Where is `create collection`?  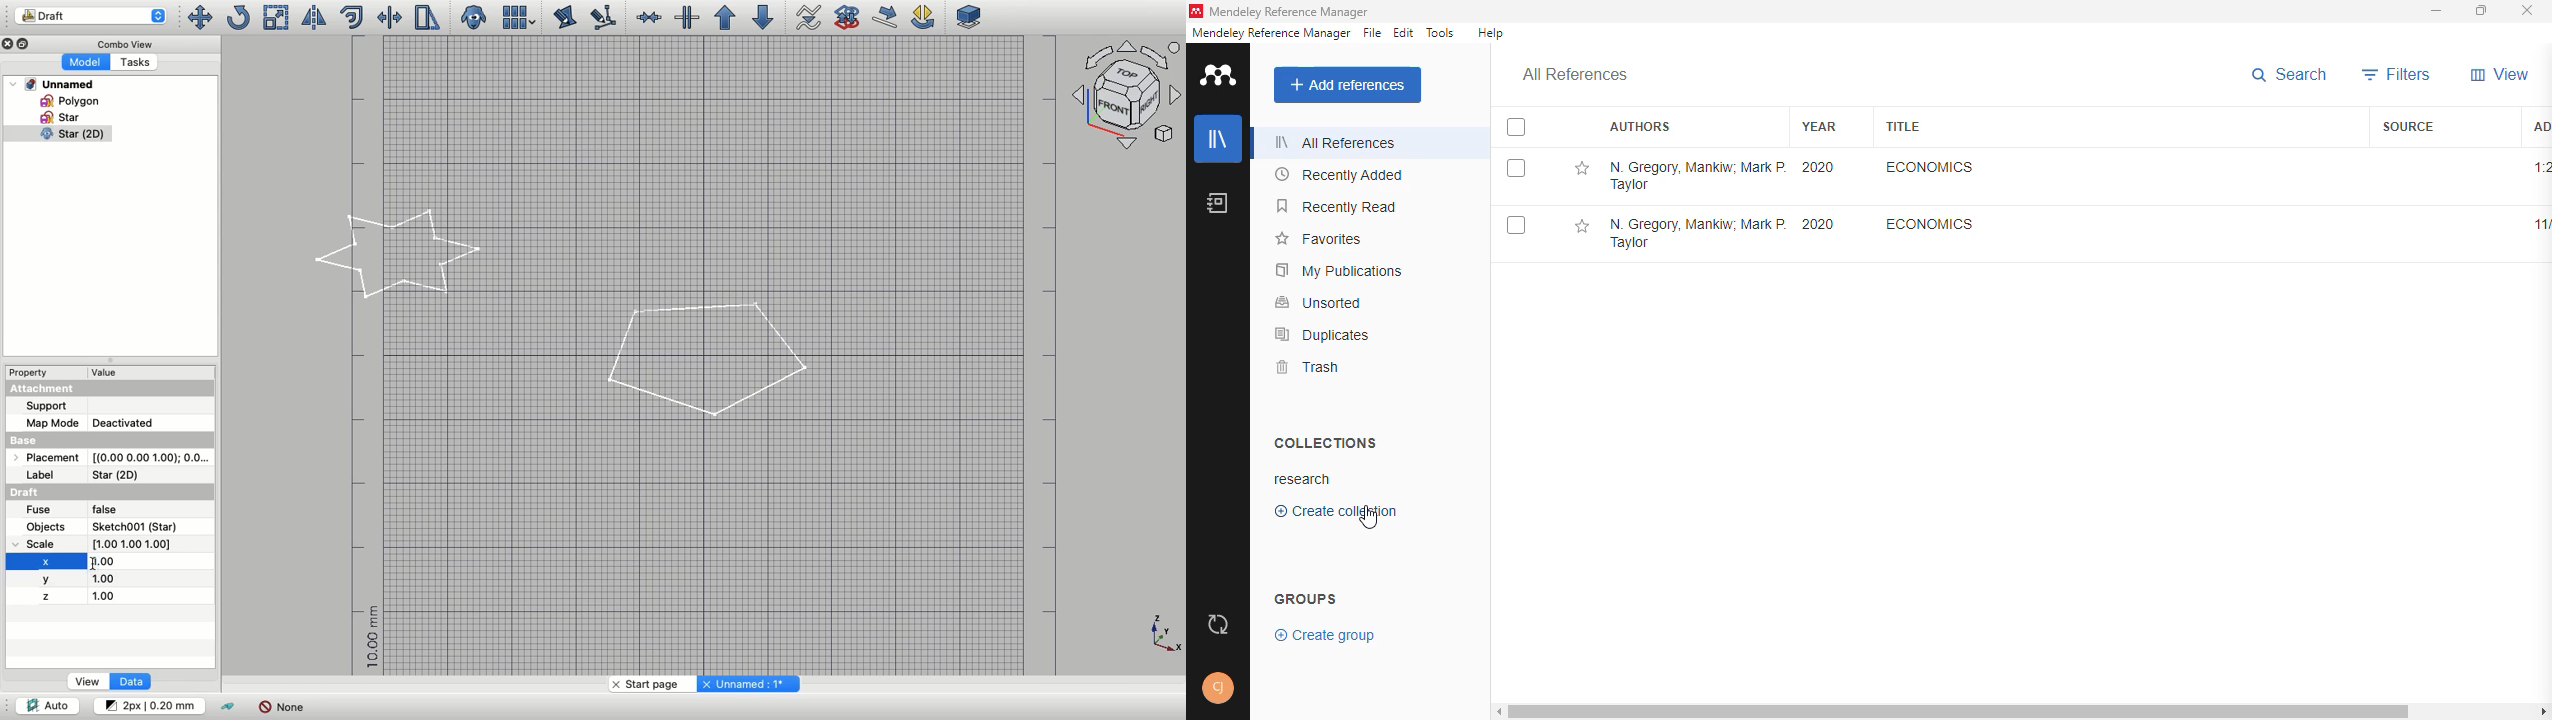
create collection is located at coordinates (1335, 511).